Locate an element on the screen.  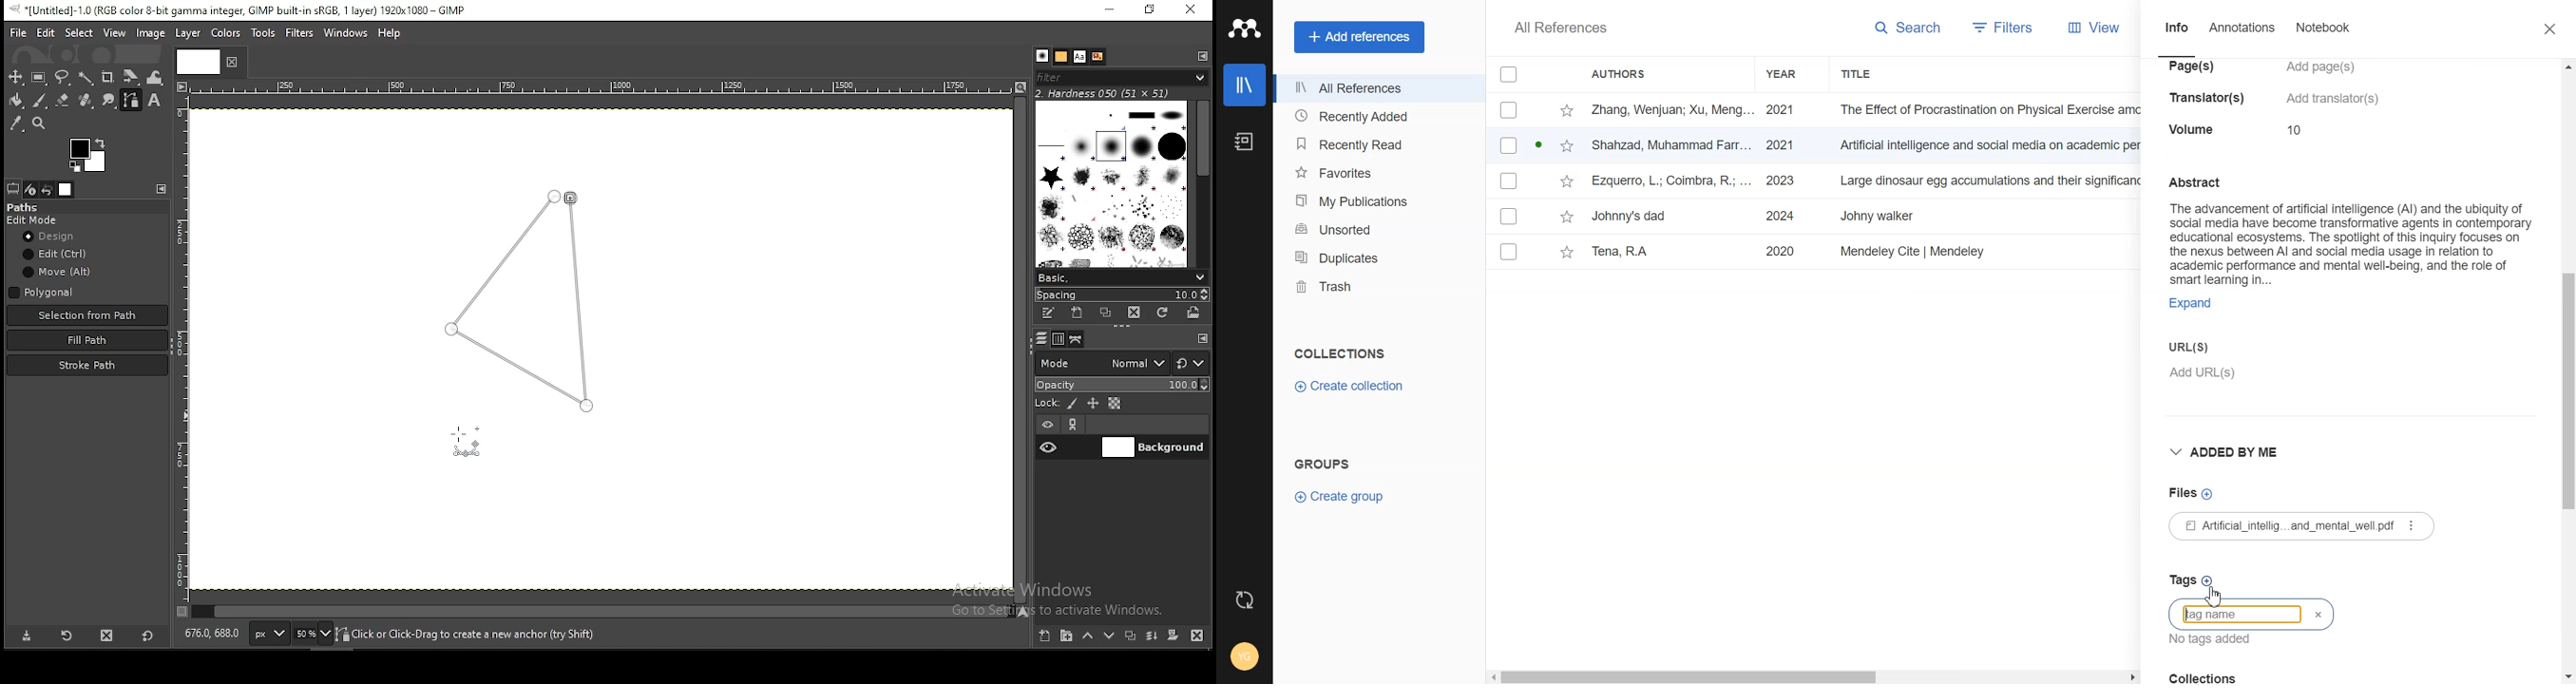
brushes is located at coordinates (1042, 56).